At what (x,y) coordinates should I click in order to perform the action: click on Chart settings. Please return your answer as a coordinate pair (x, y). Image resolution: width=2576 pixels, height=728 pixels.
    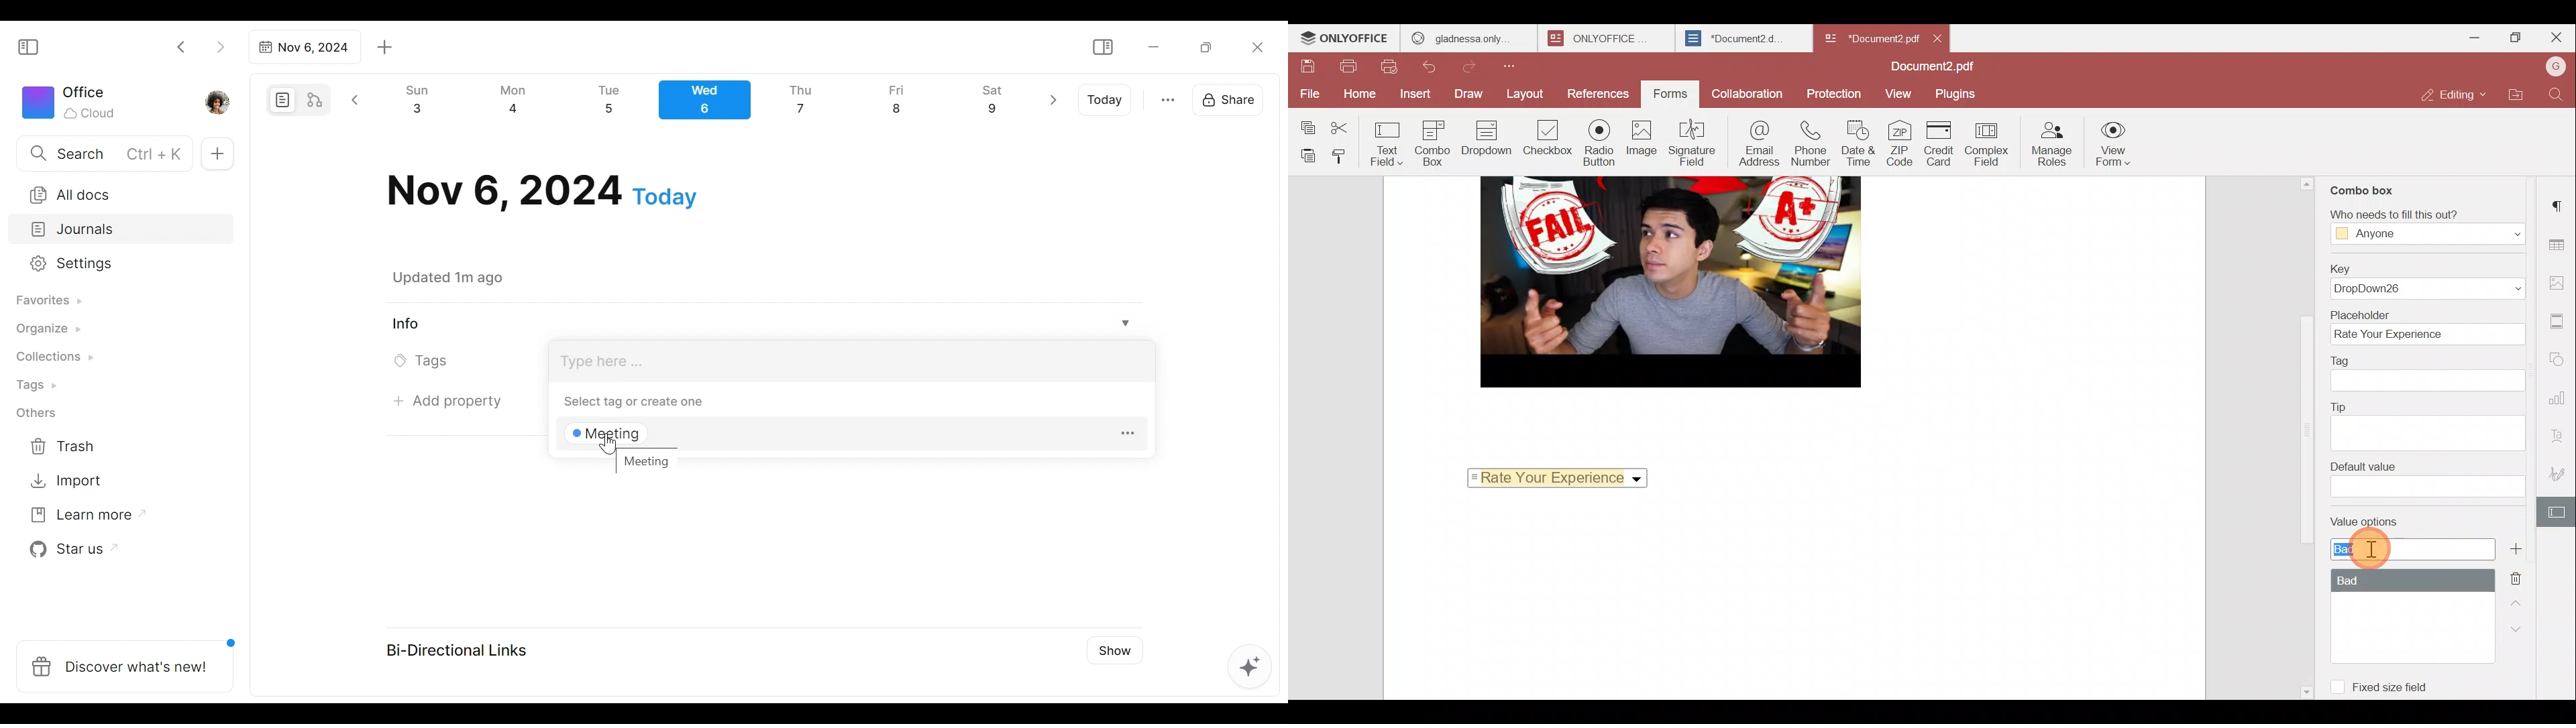
    Looking at the image, I should click on (2561, 400).